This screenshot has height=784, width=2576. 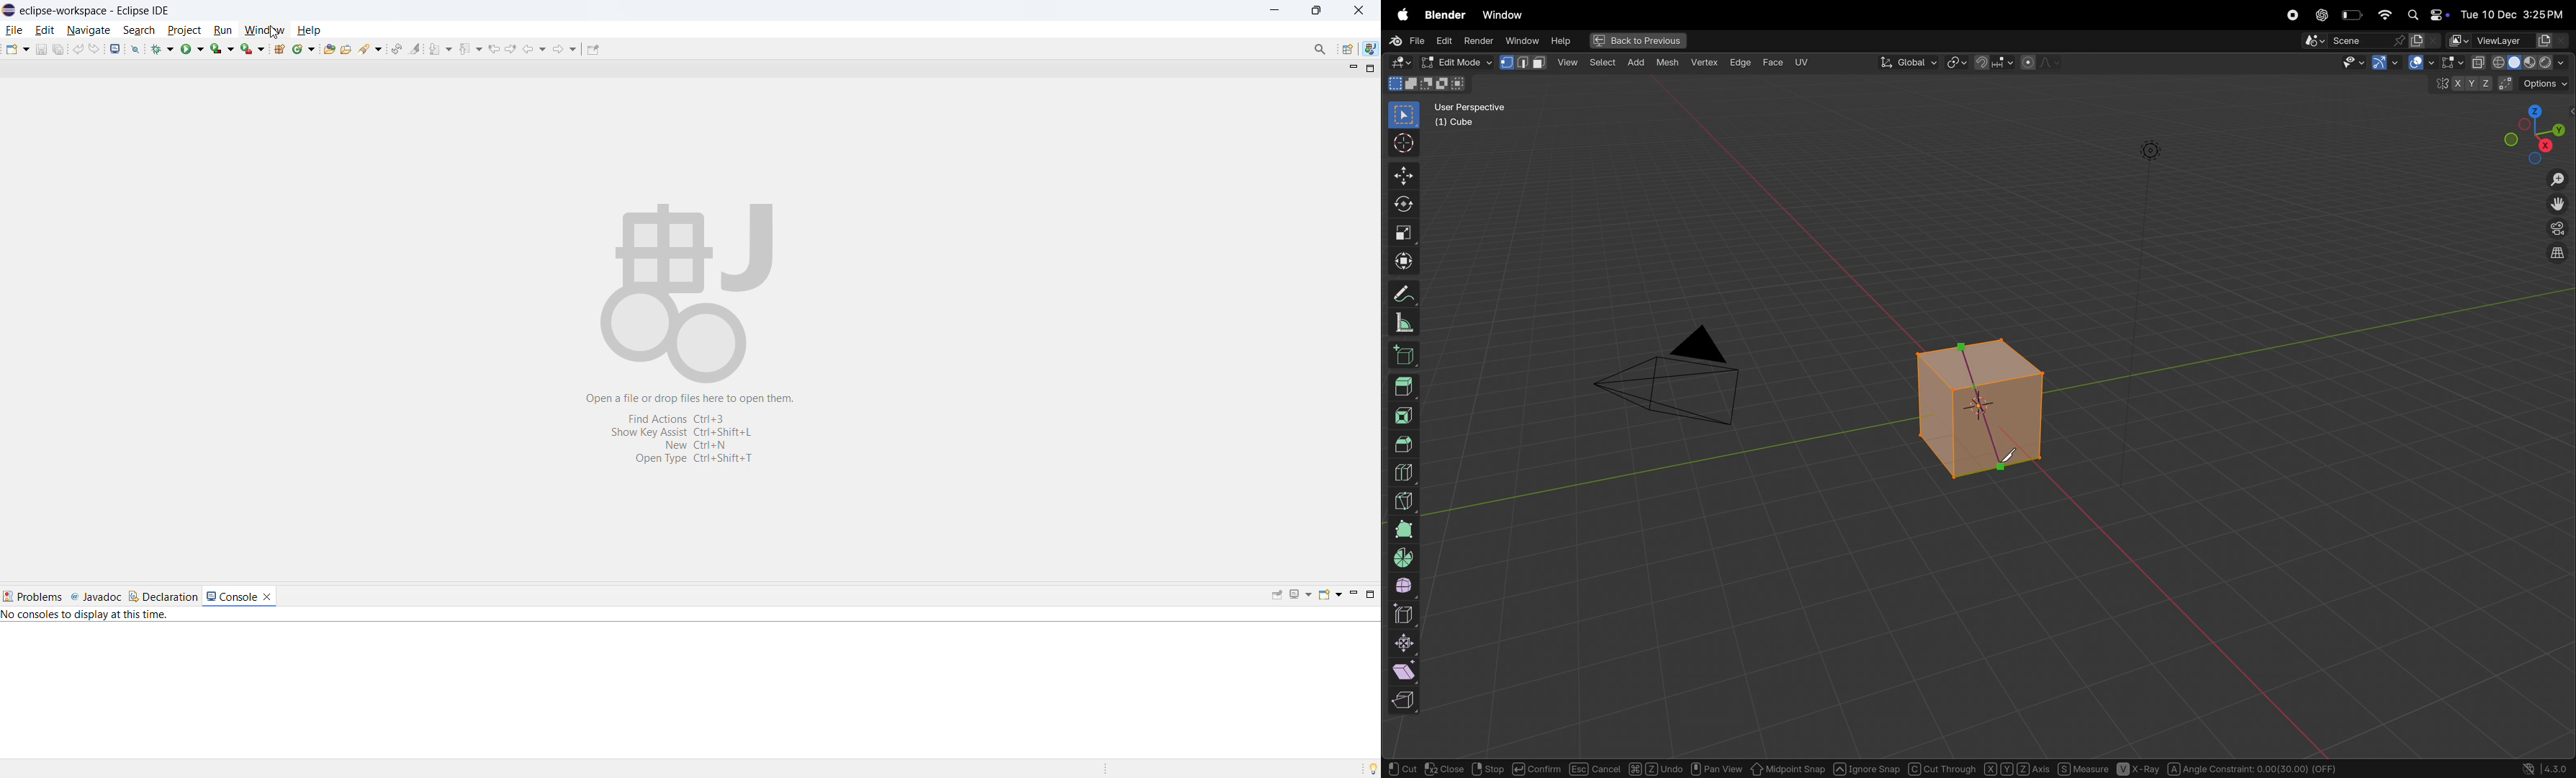 What do you see at coordinates (304, 50) in the screenshot?
I see `new java class` at bounding box center [304, 50].